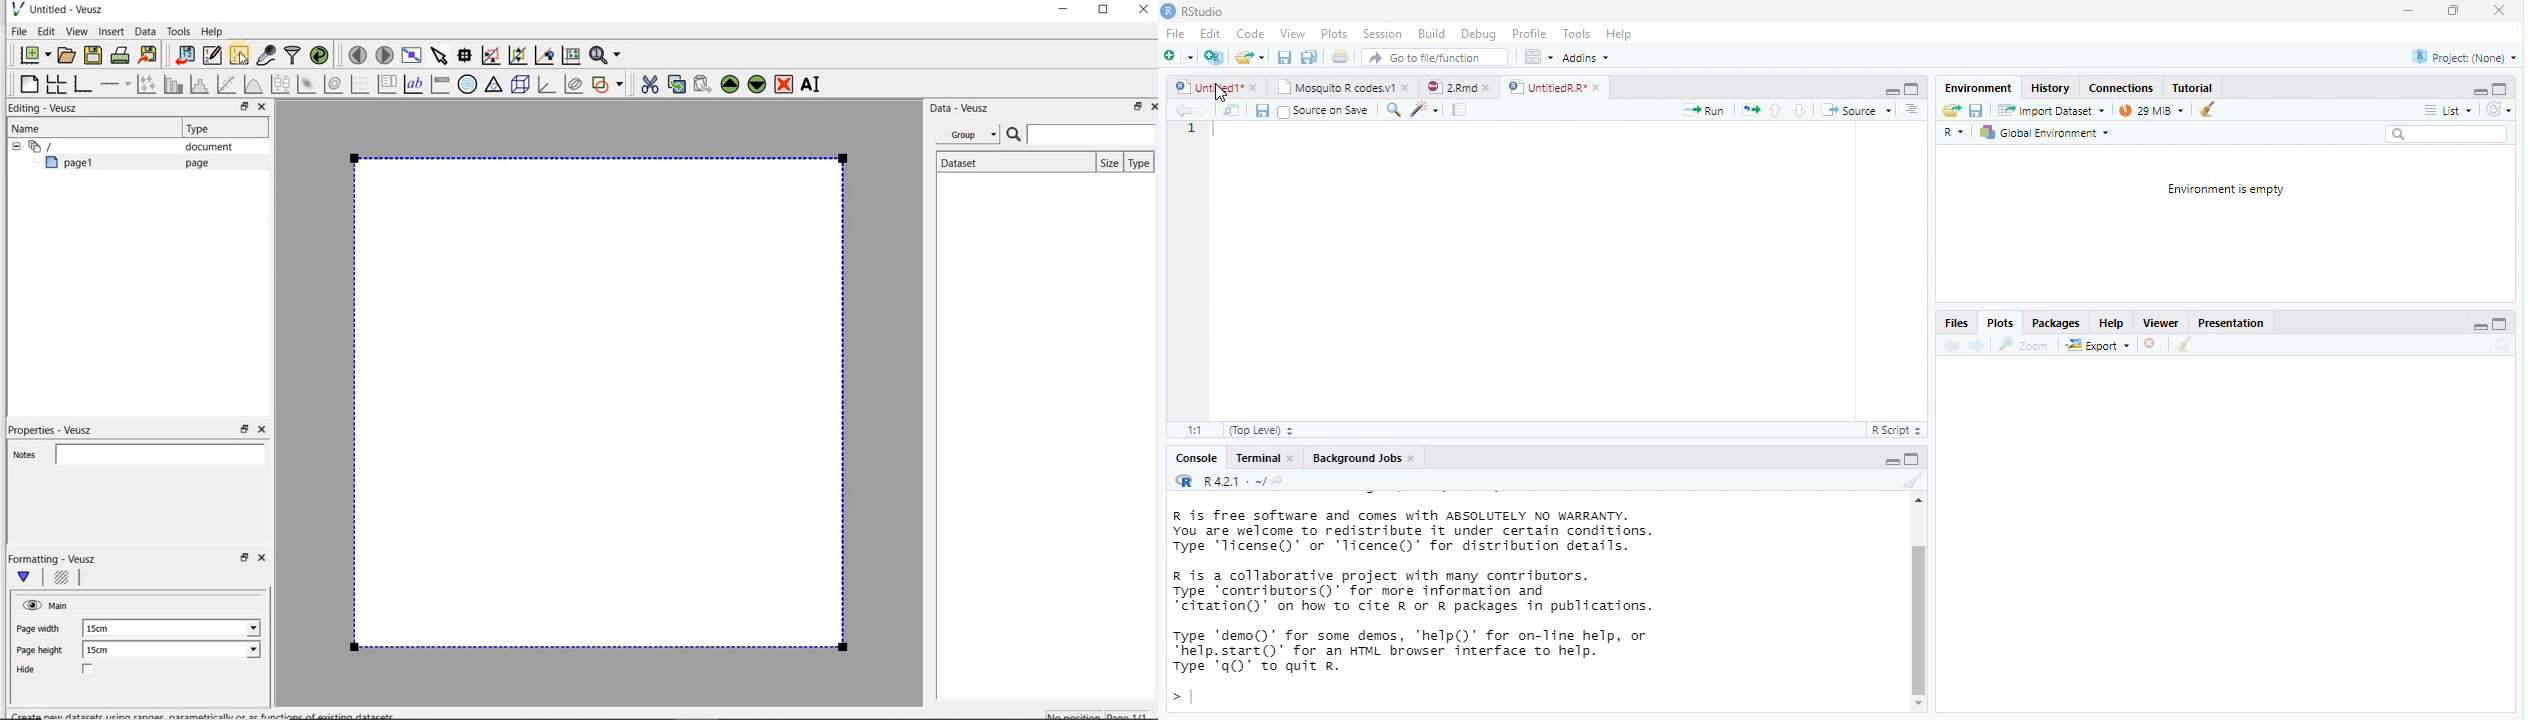 The width and height of the screenshot is (2548, 728). I want to click on Paste widget from the clipboard, so click(705, 84).